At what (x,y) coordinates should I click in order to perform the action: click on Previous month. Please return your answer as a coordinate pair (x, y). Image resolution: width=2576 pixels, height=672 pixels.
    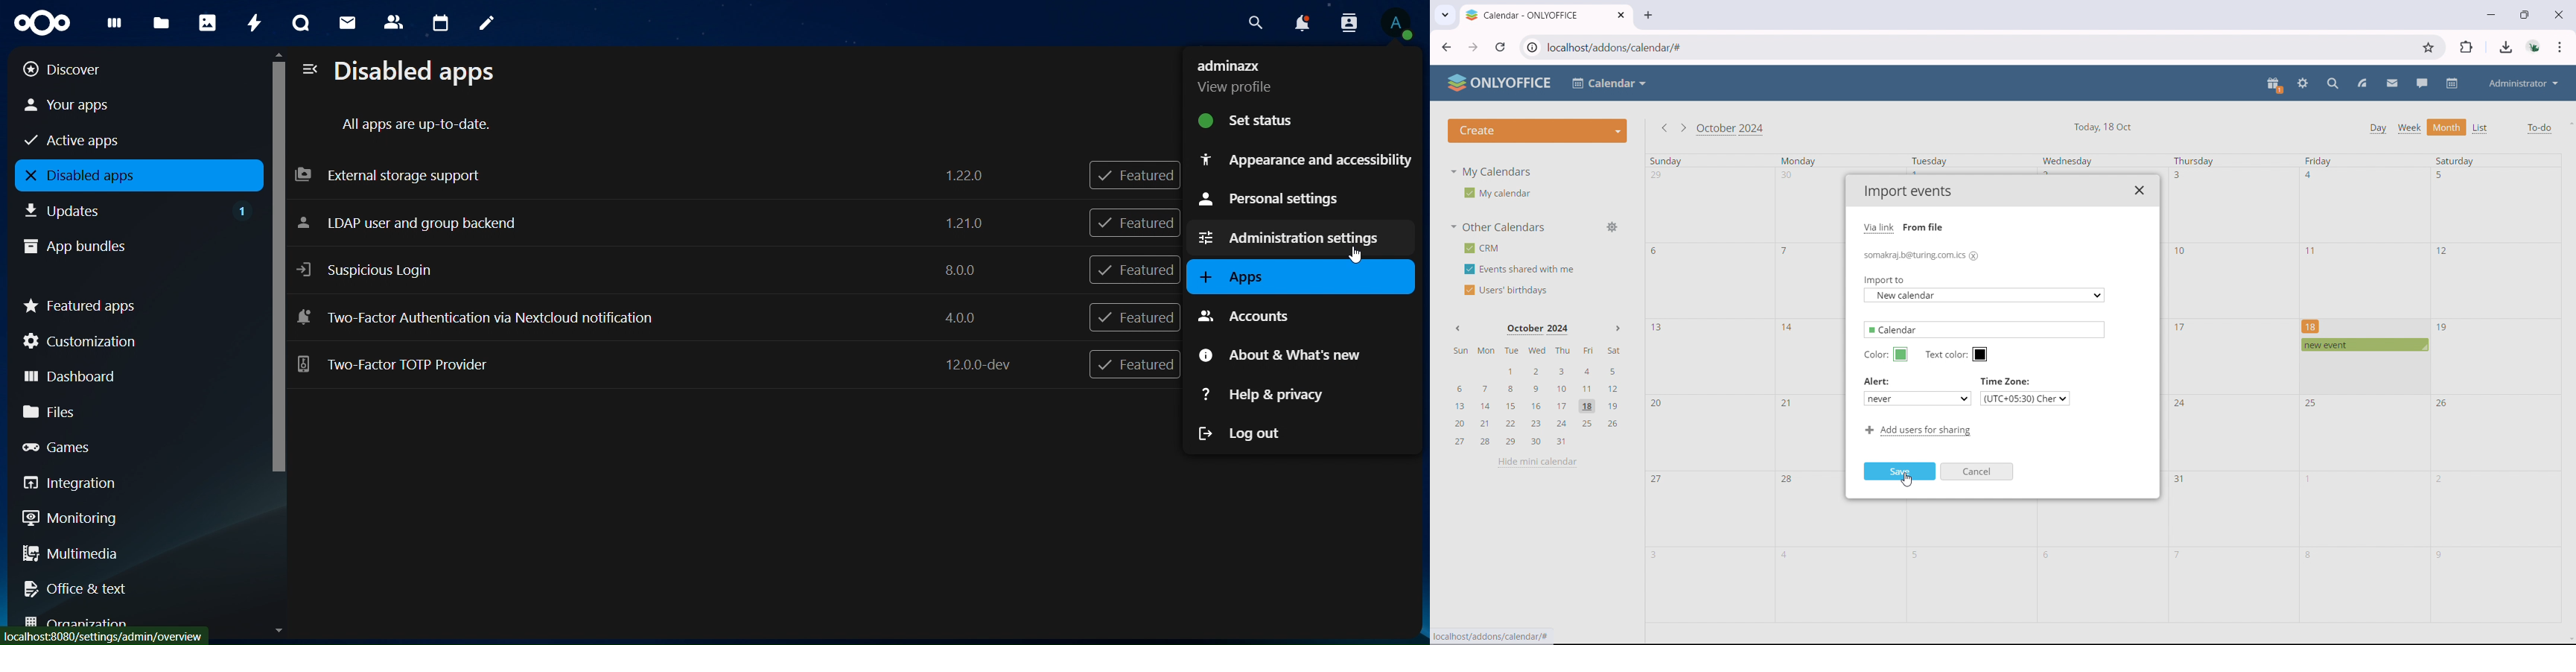
    Looking at the image, I should click on (1457, 329).